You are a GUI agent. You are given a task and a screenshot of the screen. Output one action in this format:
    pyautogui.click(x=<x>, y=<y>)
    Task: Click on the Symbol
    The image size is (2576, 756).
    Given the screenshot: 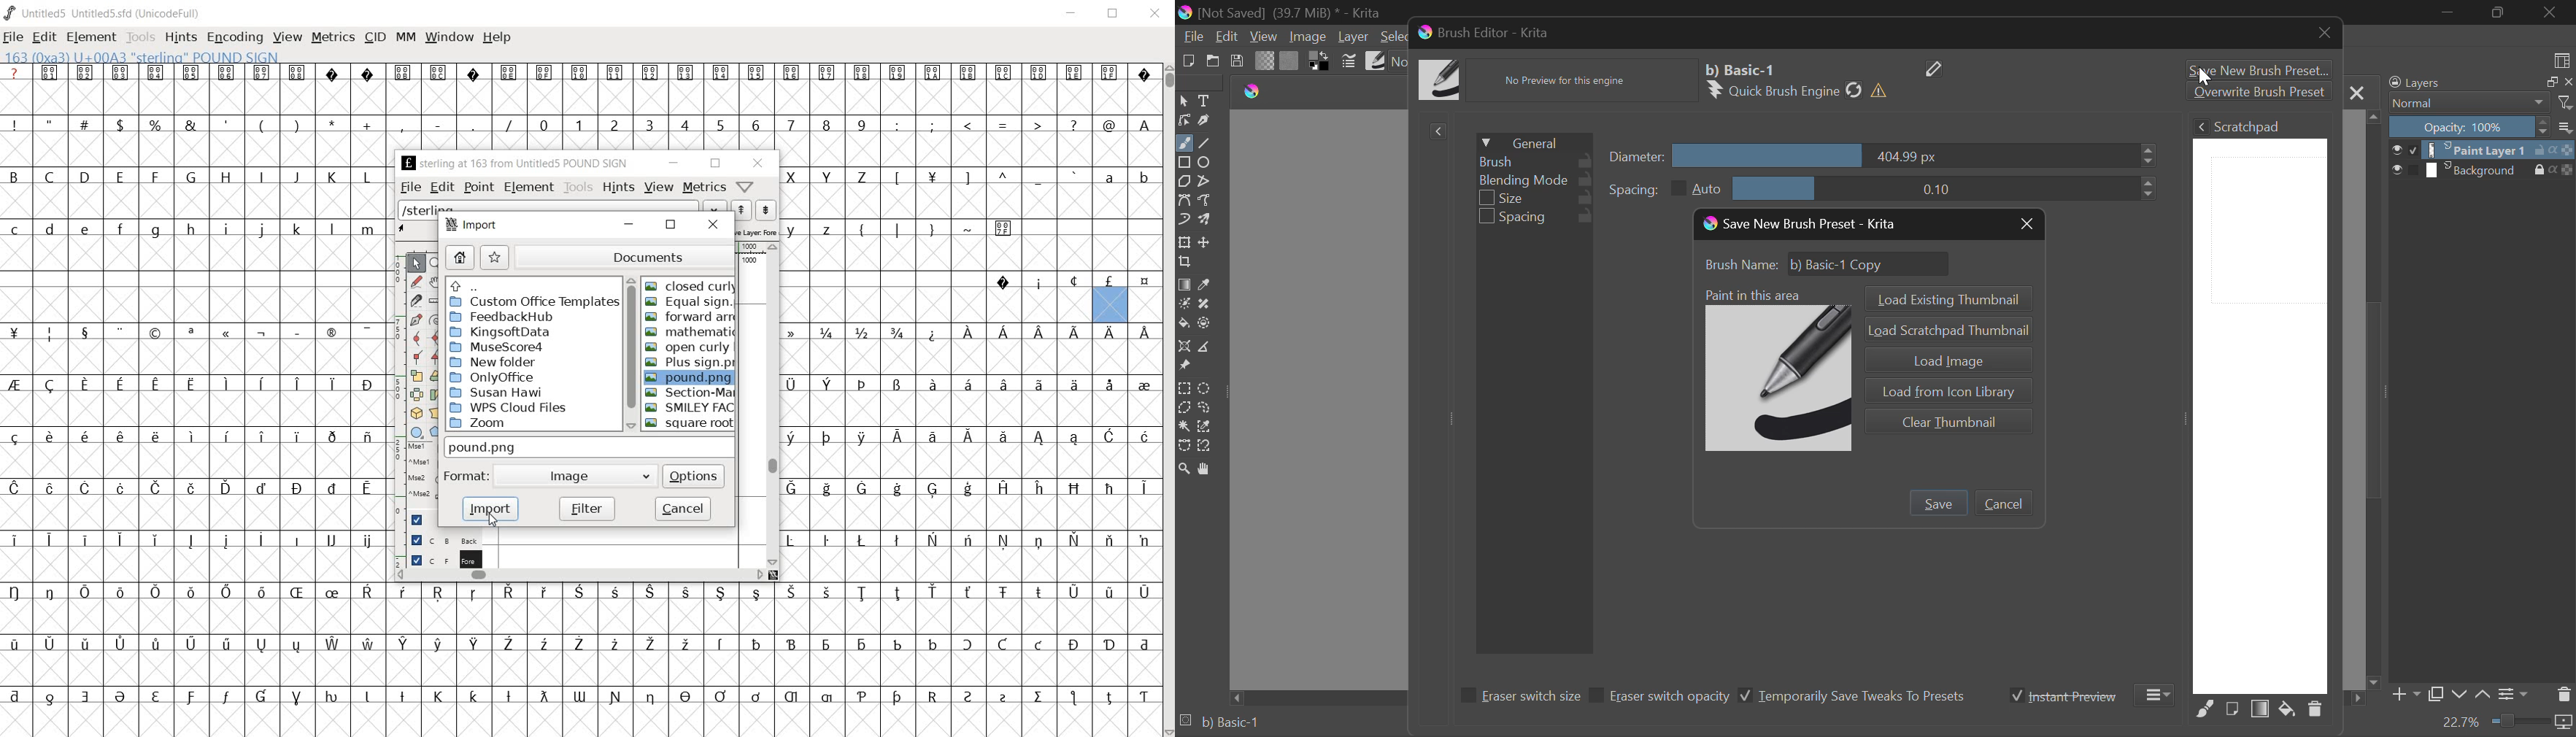 What is the action you would take?
    pyautogui.click(x=1040, y=385)
    